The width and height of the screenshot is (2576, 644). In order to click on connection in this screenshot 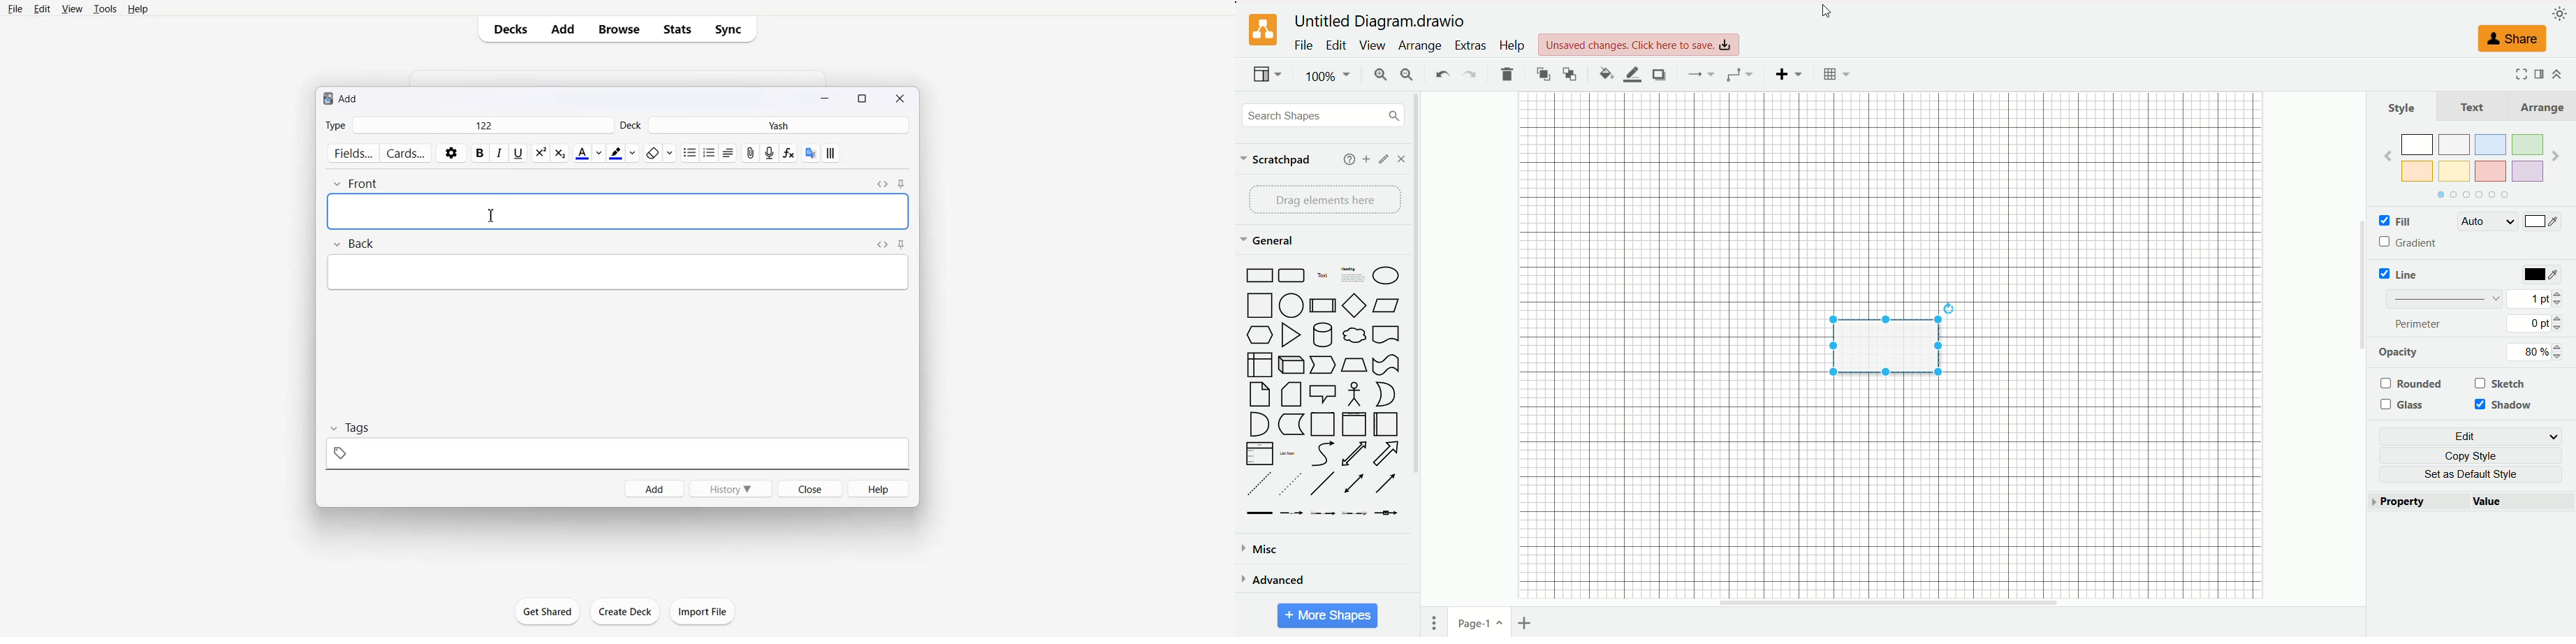, I will do `click(1699, 74)`.